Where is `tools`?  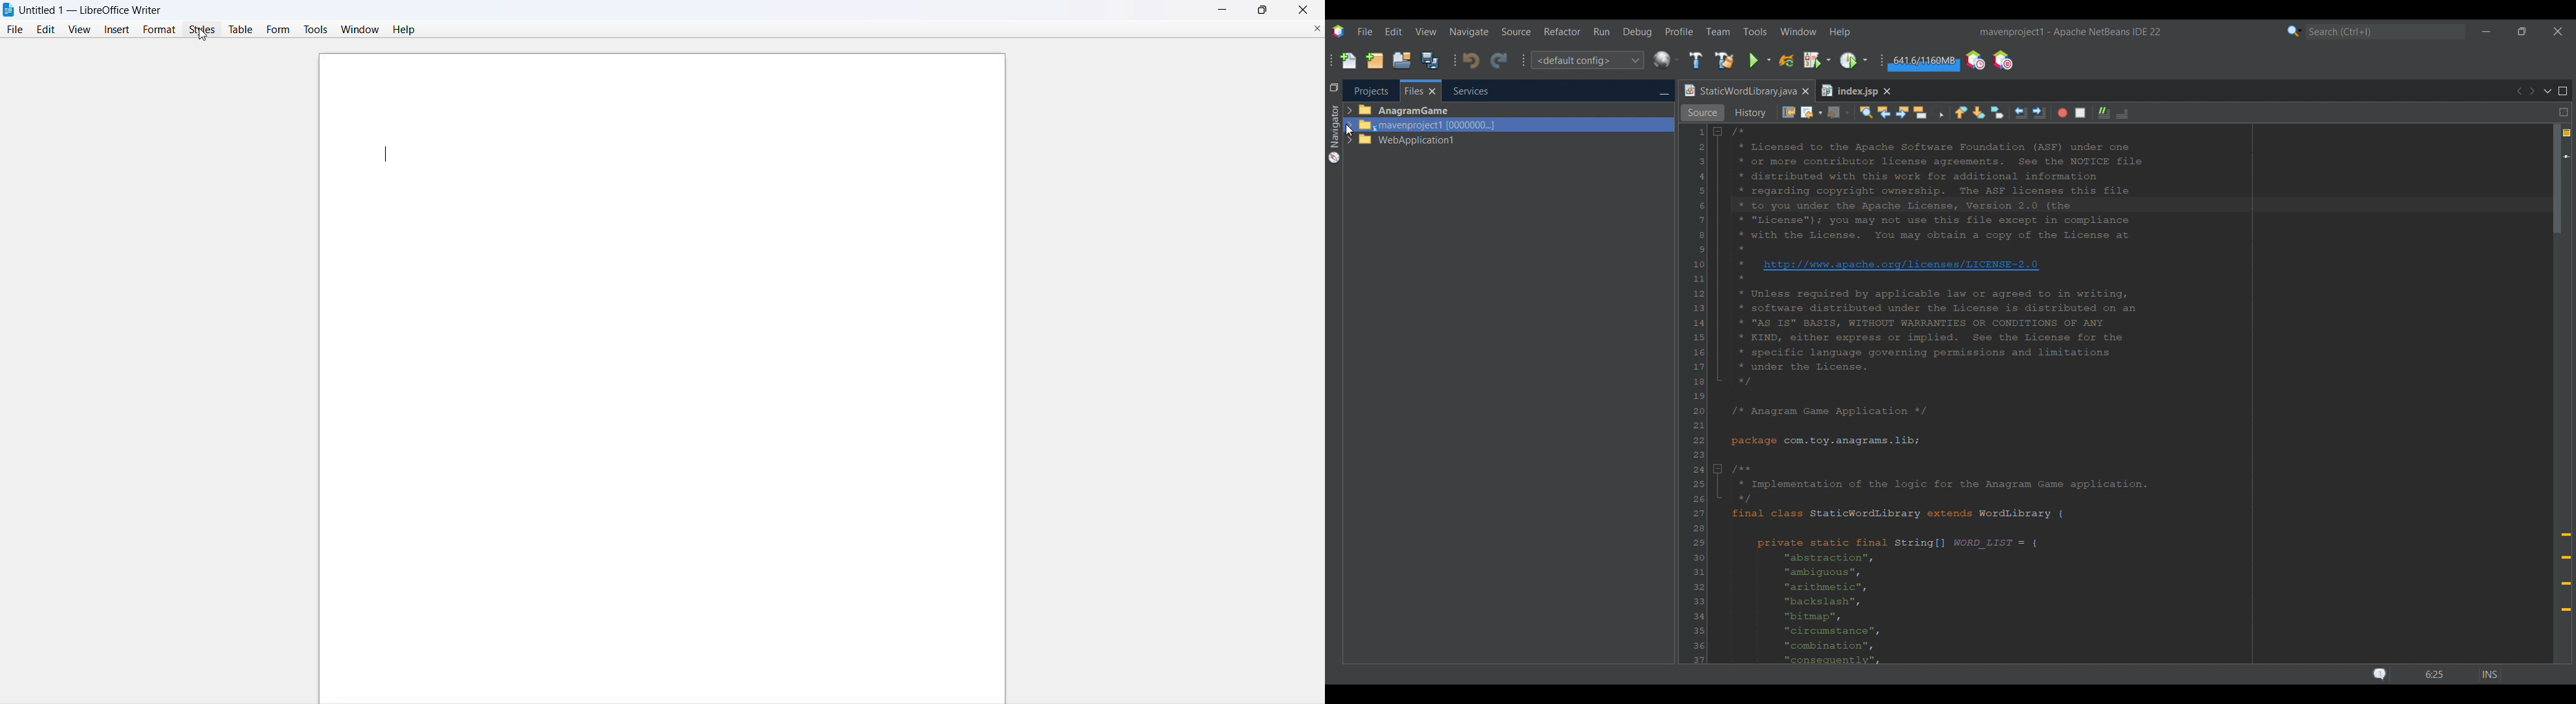 tools is located at coordinates (316, 29).